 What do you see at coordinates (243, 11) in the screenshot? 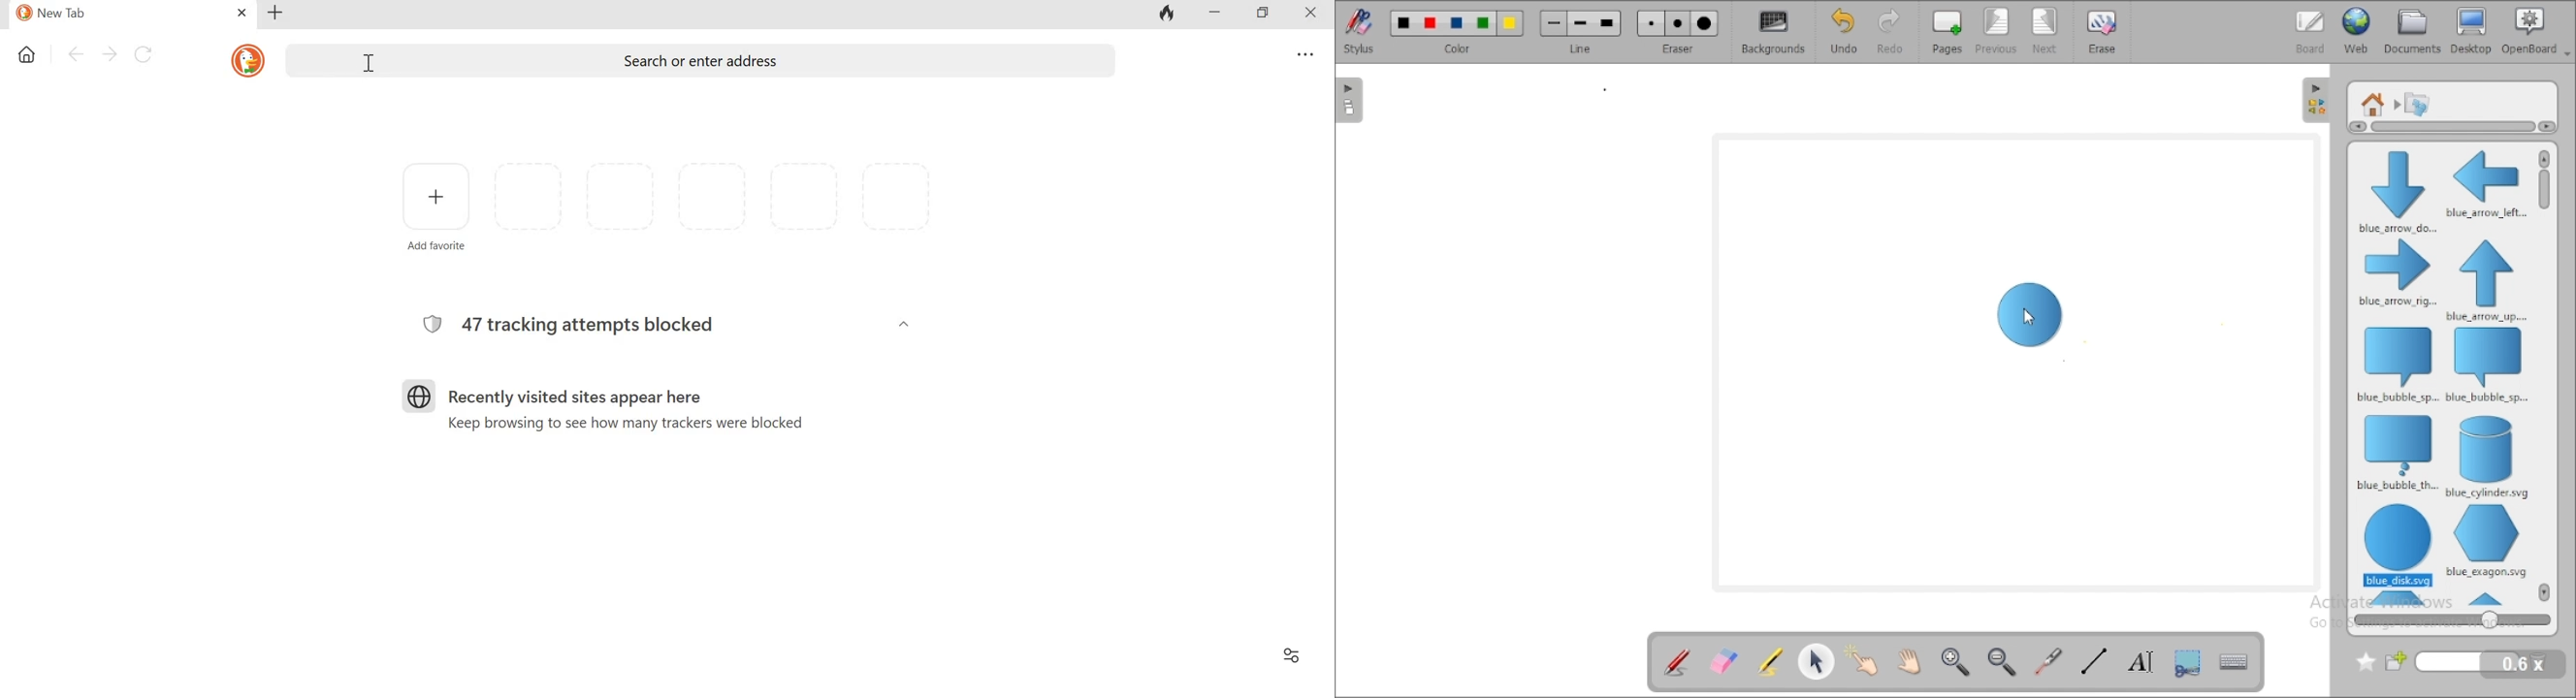
I see `close tab` at bounding box center [243, 11].